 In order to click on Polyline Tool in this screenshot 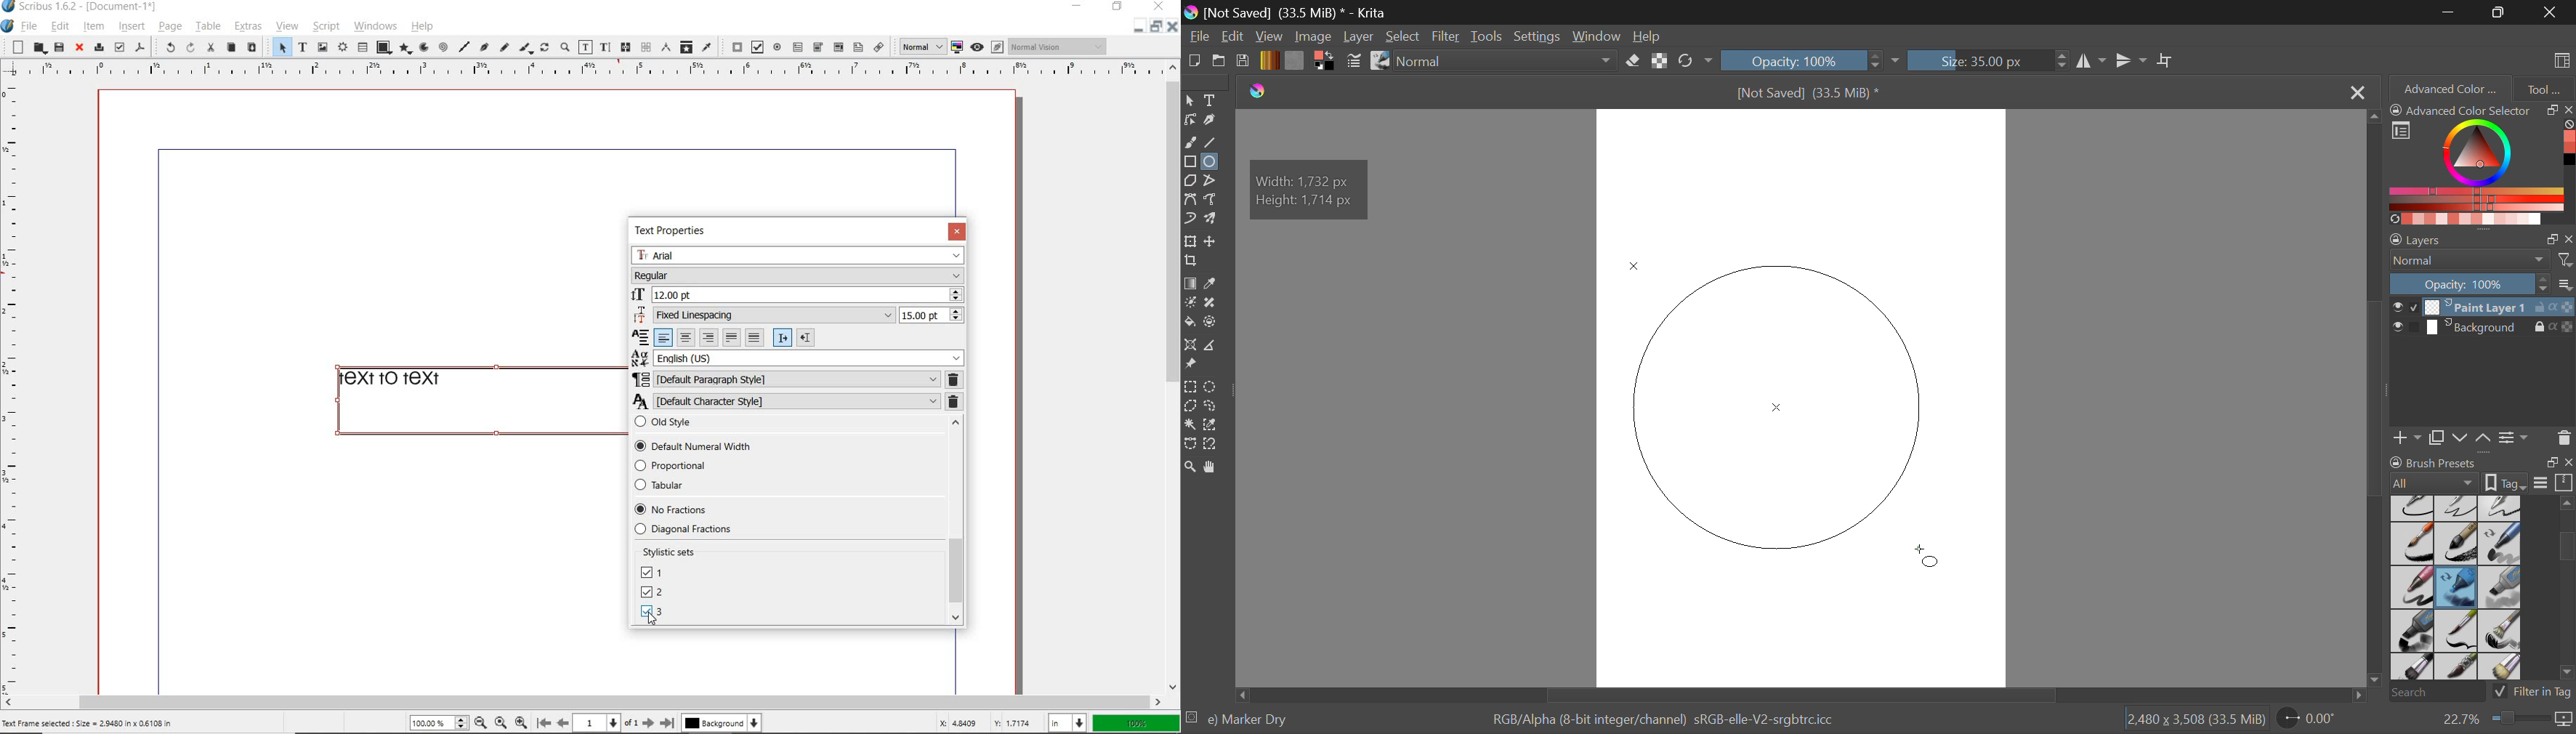, I will do `click(1212, 180)`.